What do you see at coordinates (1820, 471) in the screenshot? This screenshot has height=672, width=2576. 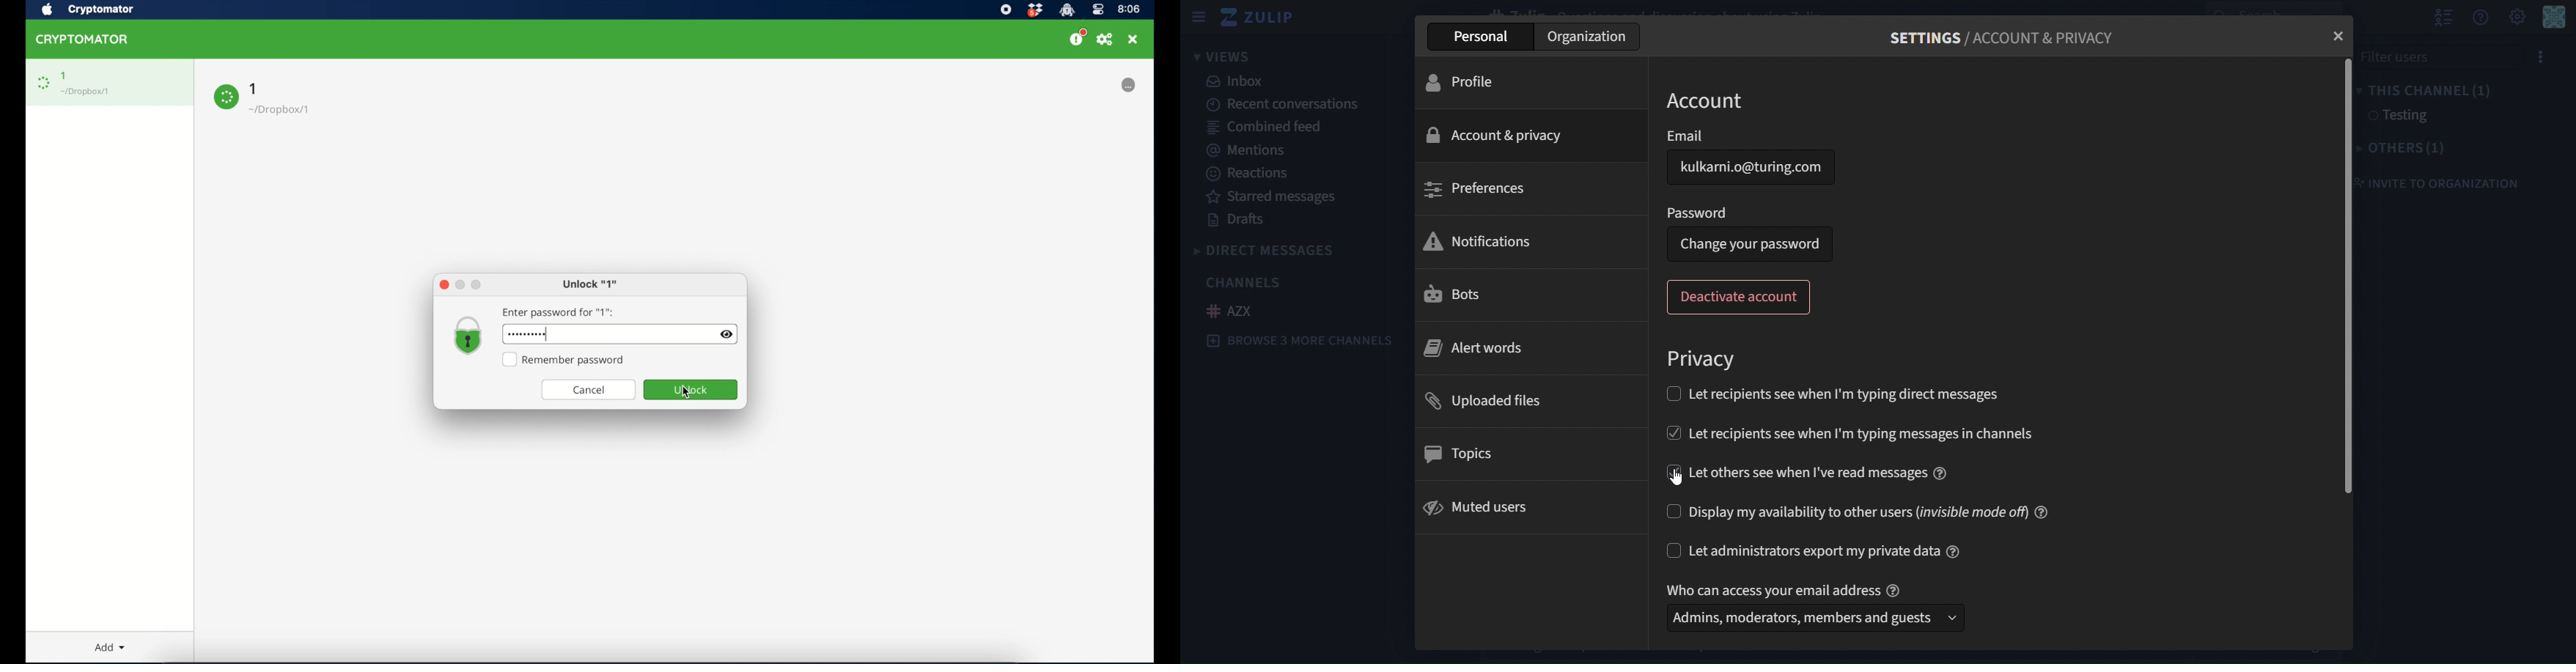 I see `let others seewhen I've read messages` at bounding box center [1820, 471].